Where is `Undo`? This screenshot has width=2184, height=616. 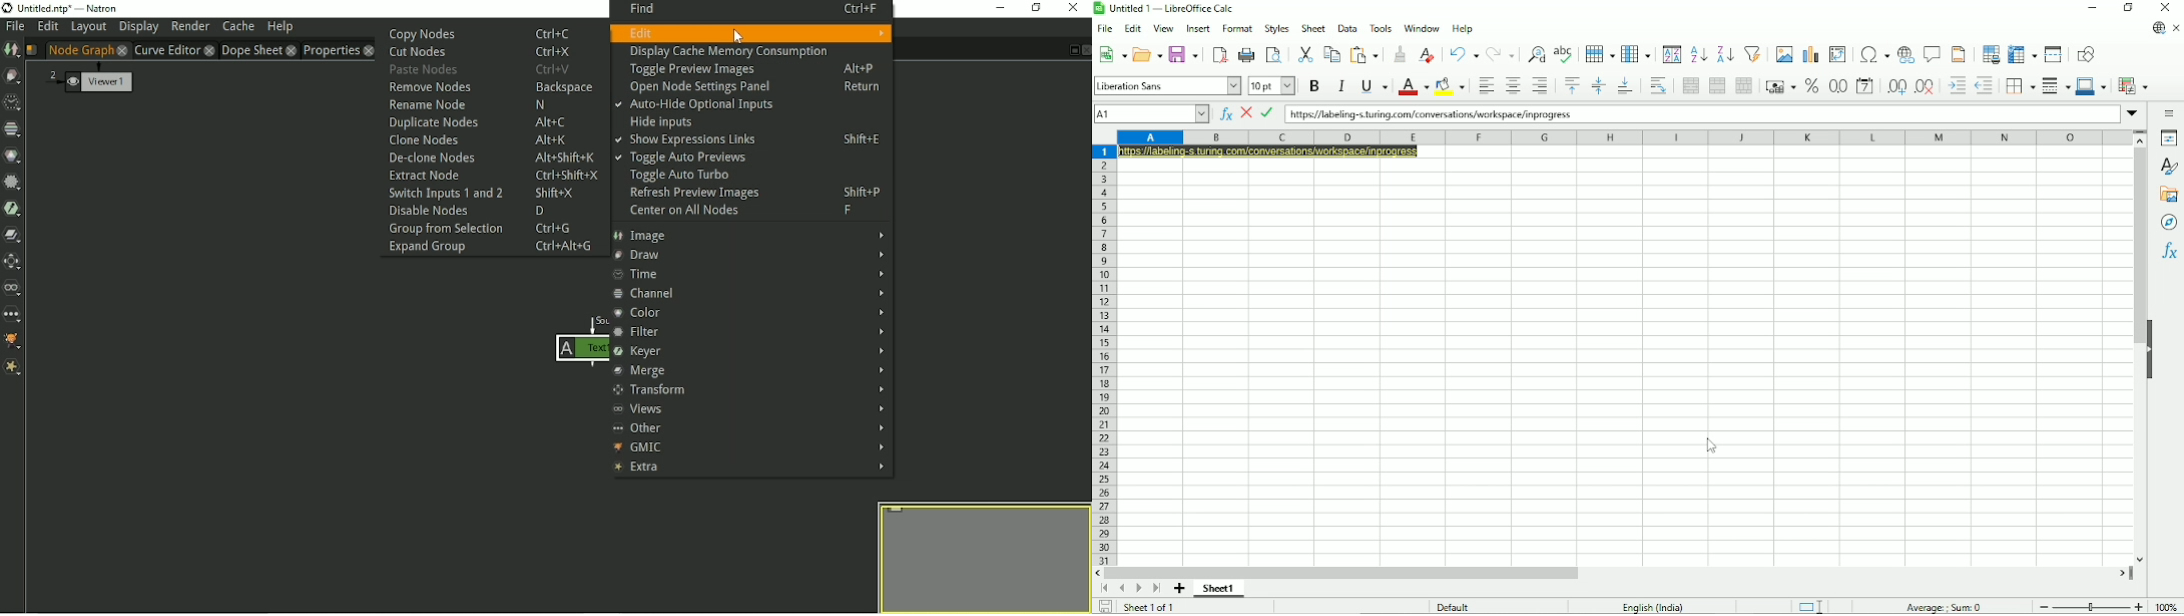 Undo is located at coordinates (1463, 54).